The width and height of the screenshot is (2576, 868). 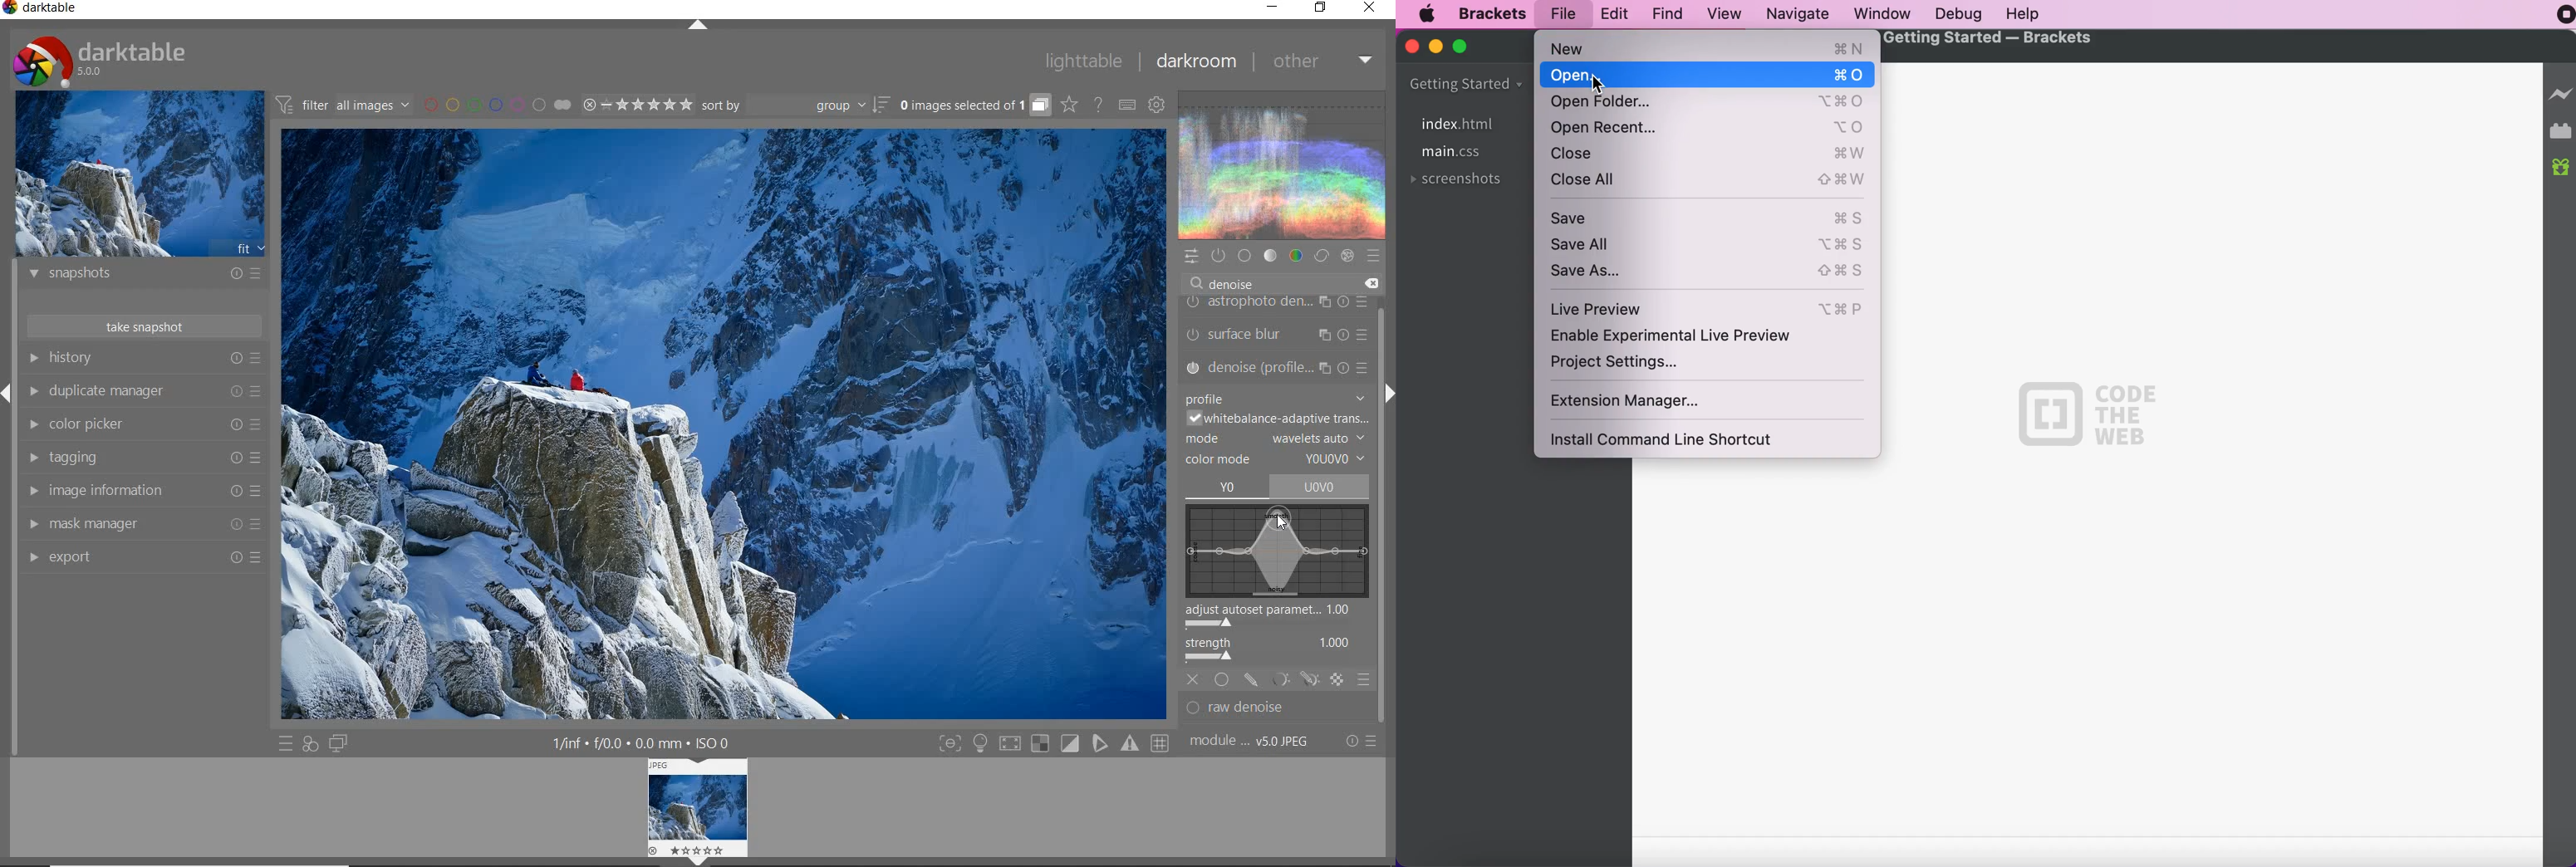 I want to click on UNIFORMLY, so click(x=1222, y=679).